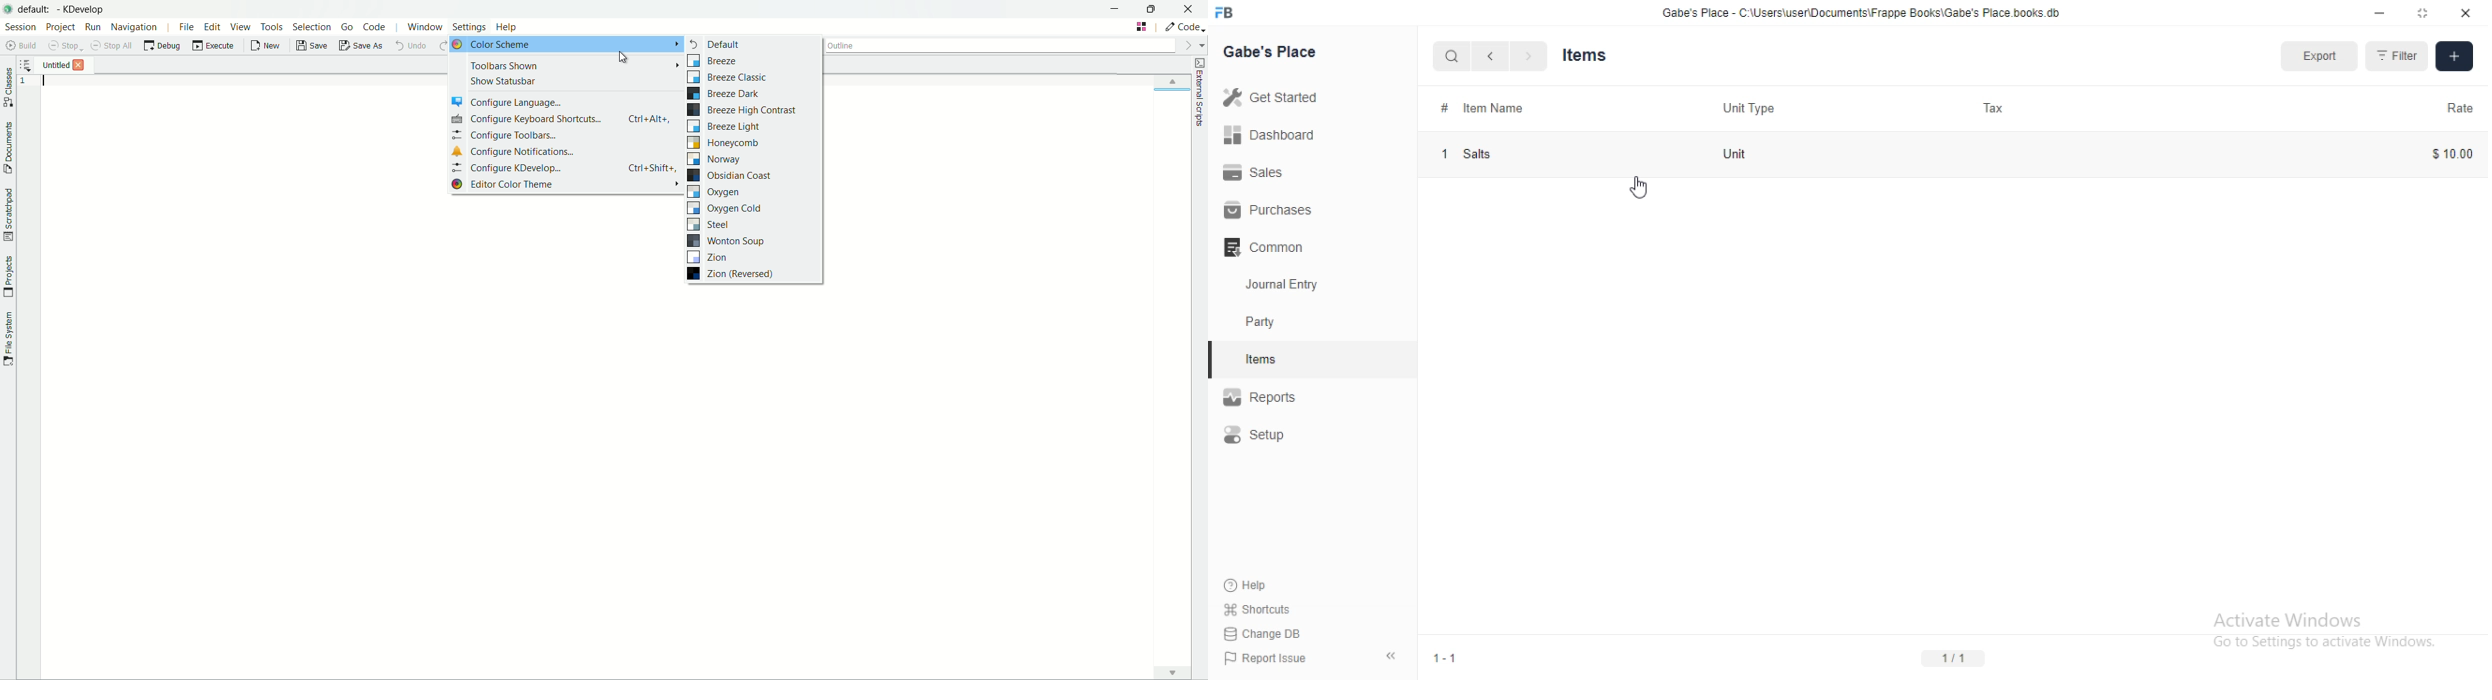 The height and width of the screenshot is (700, 2492). Describe the element at coordinates (1266, 608) in the screenshot. I see `‘Shortcuts` at that location.